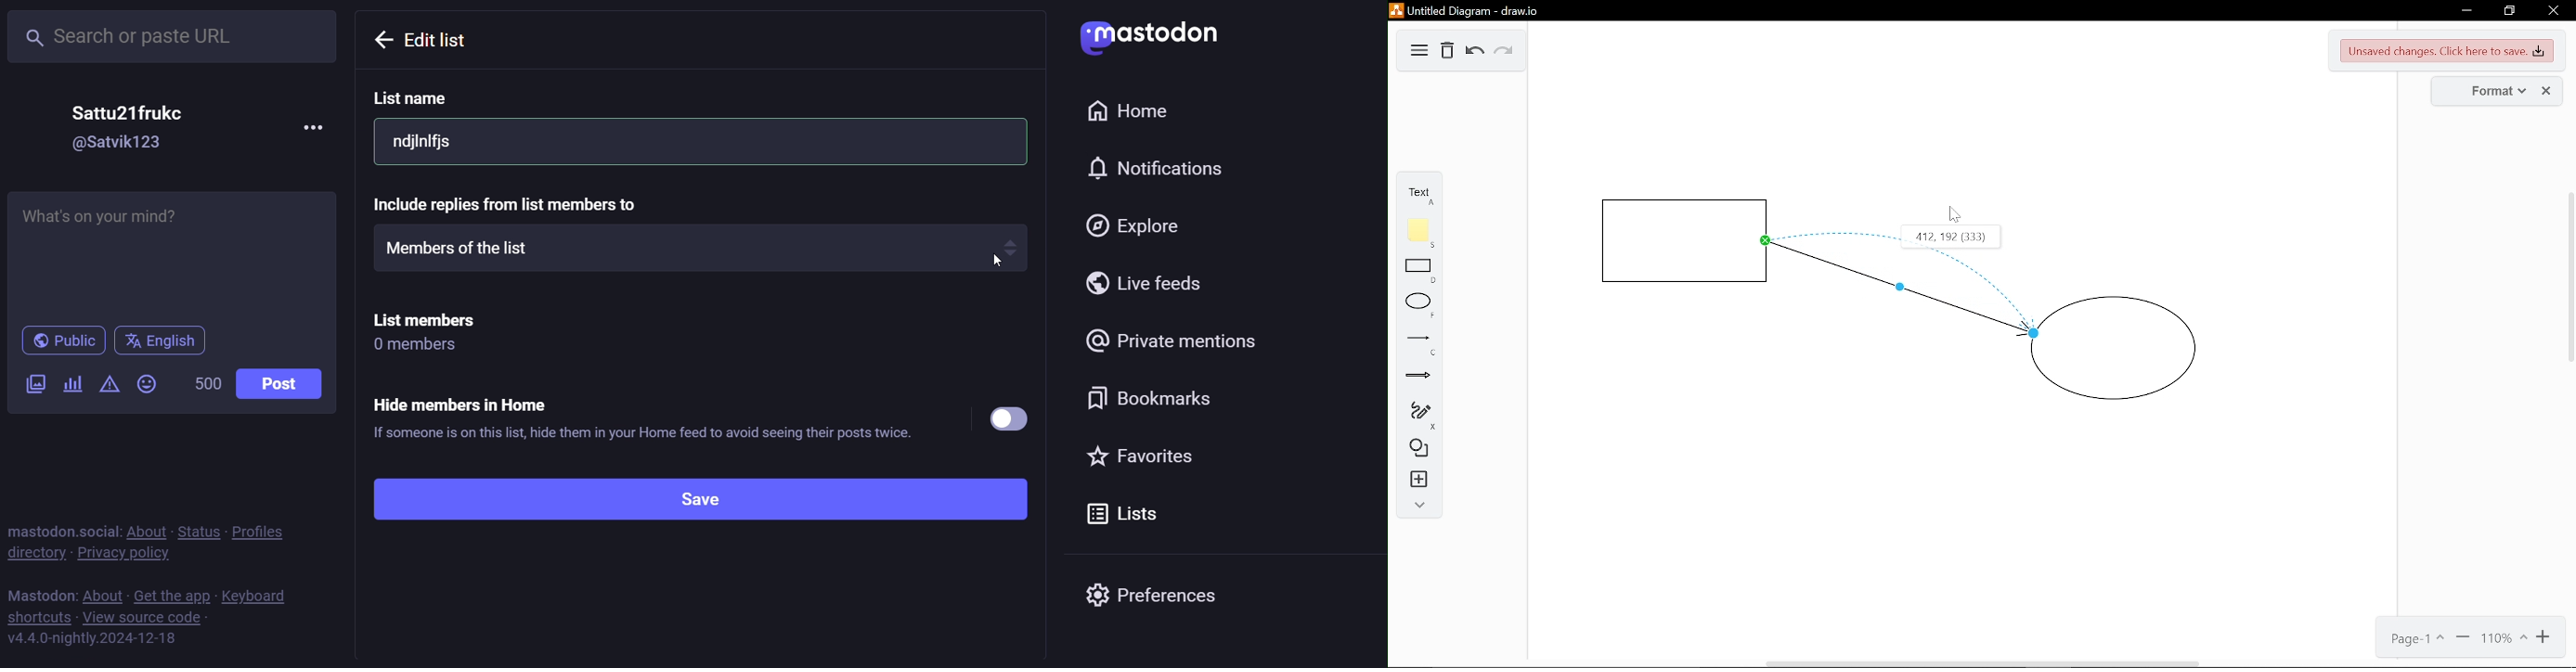 The width and height of the screenshot is (2576, 672). What do you see at coordinates (146, 383) in the screenshot?
I see `emoji` at bounding box center [146, 383].